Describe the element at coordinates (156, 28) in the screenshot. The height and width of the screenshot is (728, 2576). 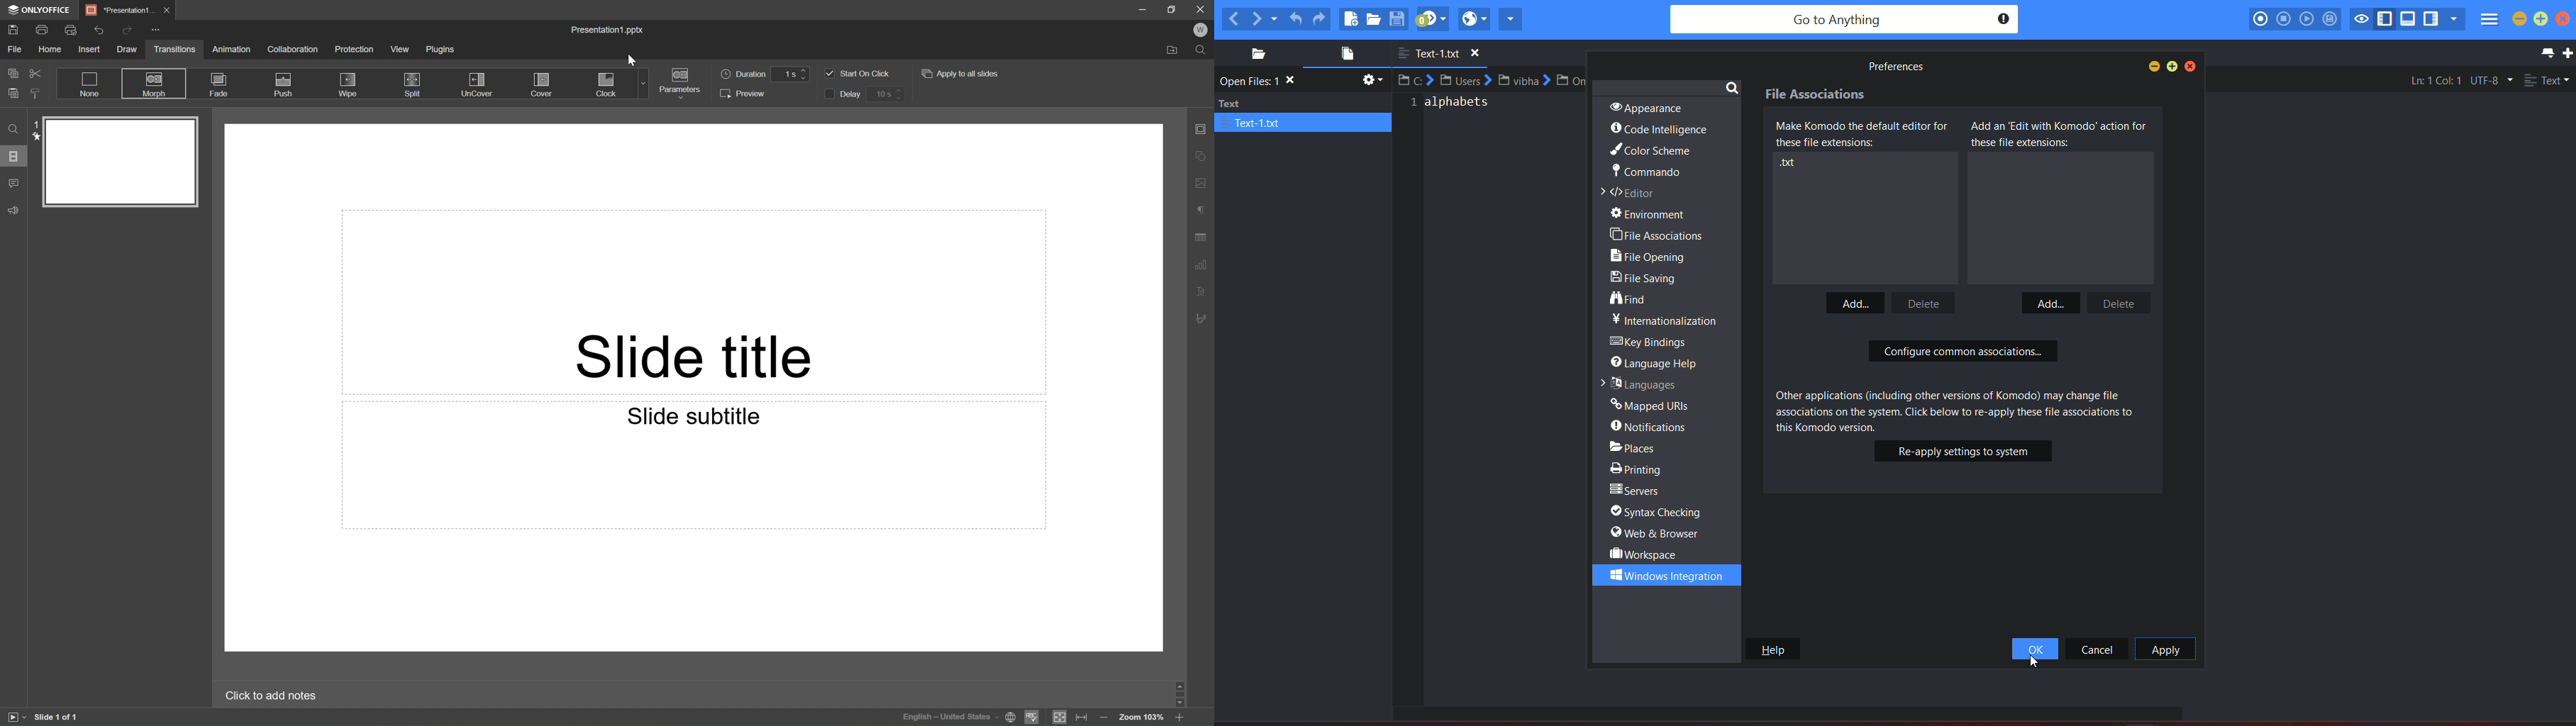
I see `Customize quick access toolbar` at that location.